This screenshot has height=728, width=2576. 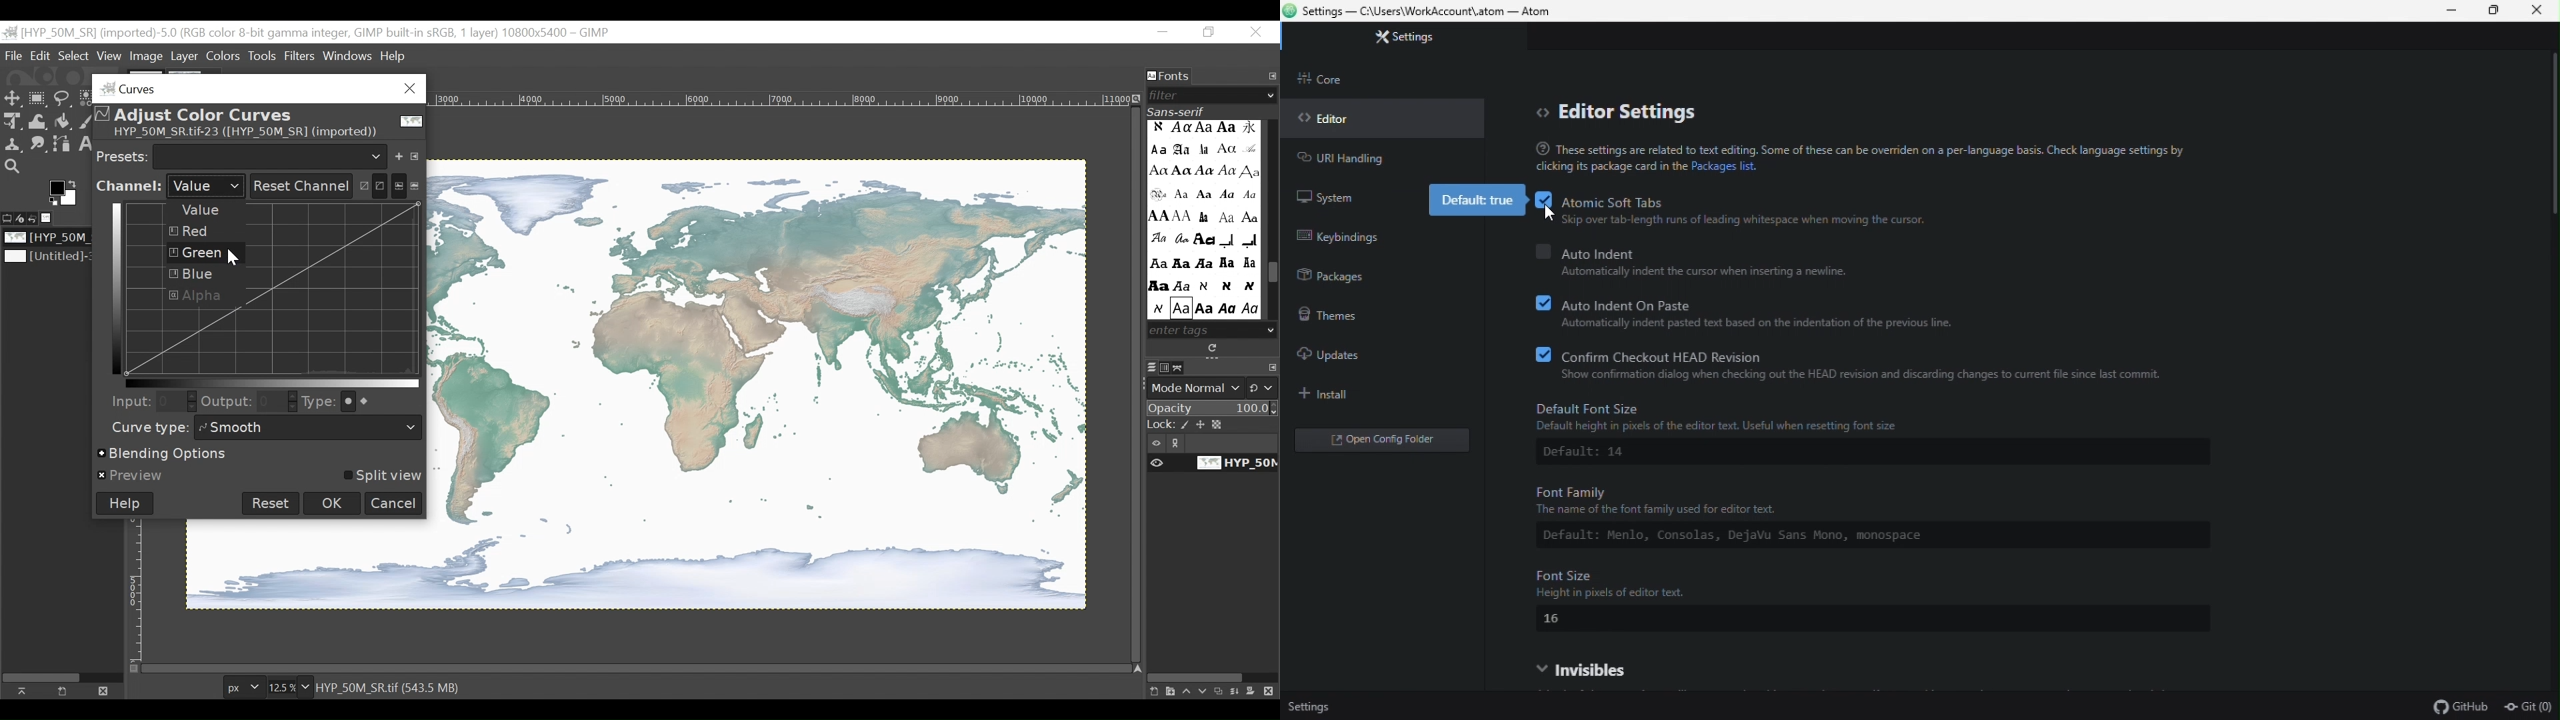 What do you see at coordinates (1210, 463) in the screenshot?
I see `Item Visibility of the image` at bounding box center [1210, 463].